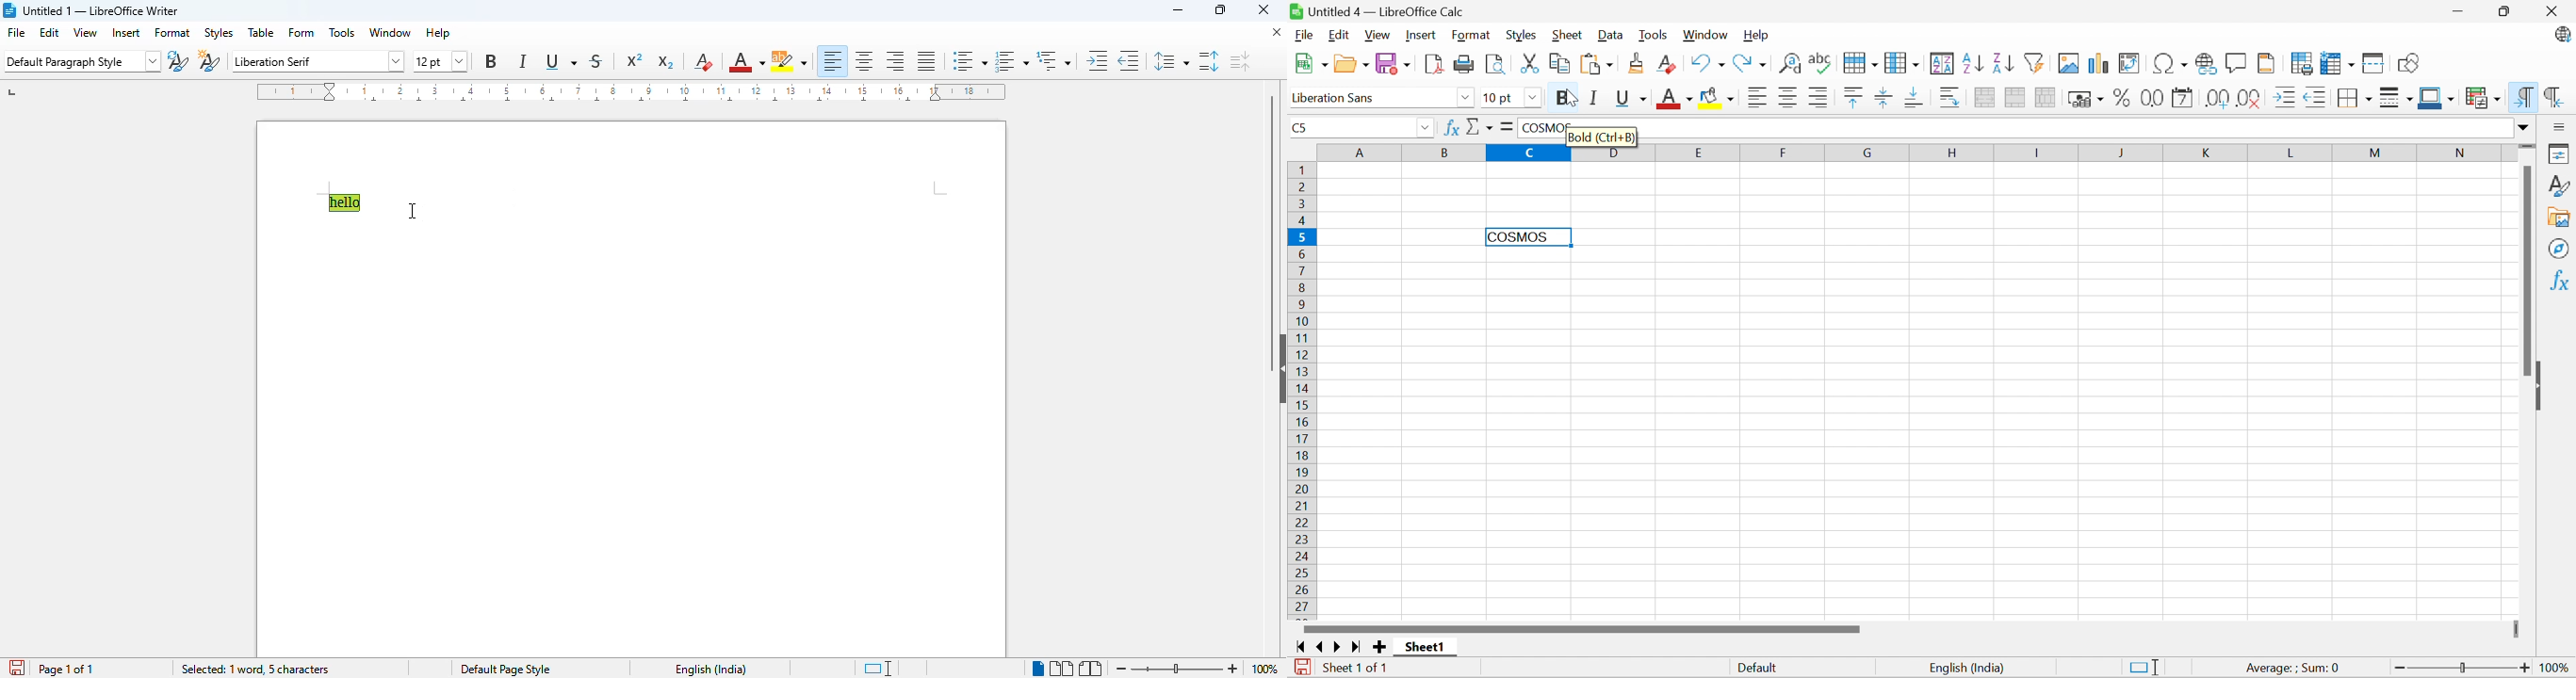 This screenshot has height=700, width=2576. Describe the element at coordinates (2250, 98) in the screenshot. I see `Remove Decimal Place` at that location.